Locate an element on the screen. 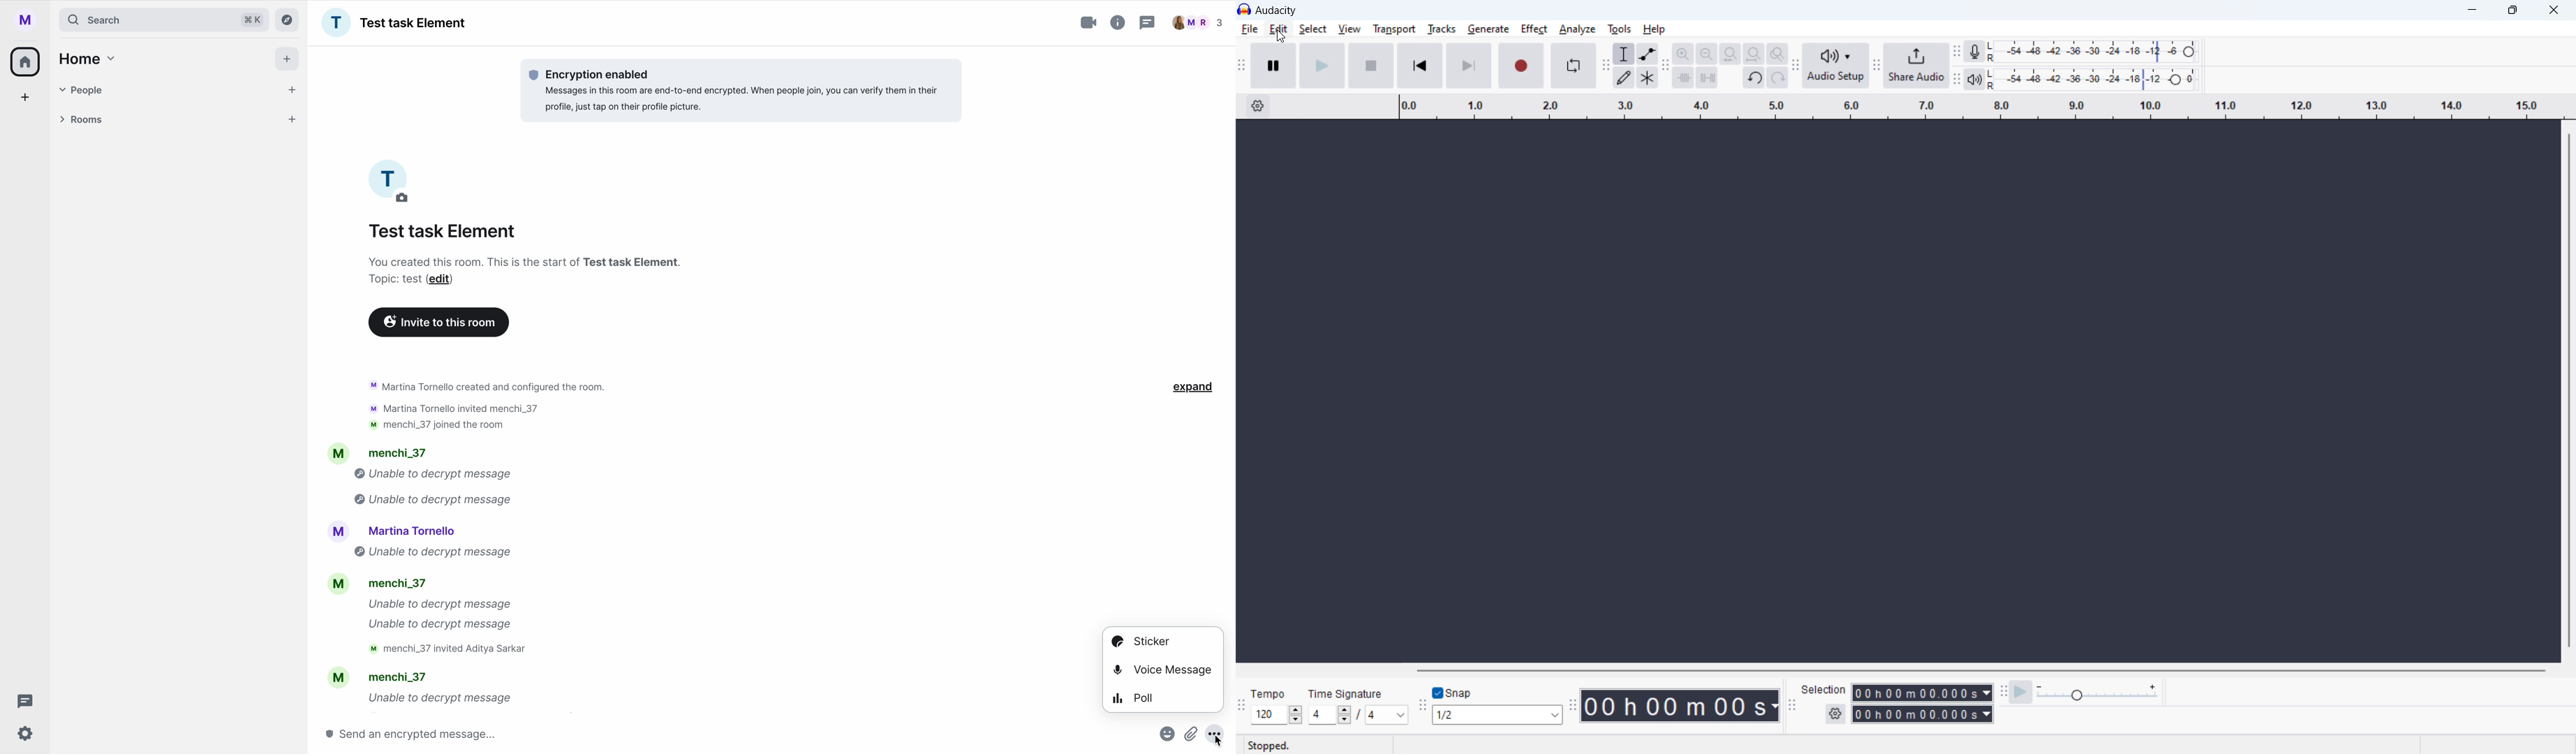 This screenshot has width=2576, height=756. analyze is located at coordinates (1578, 29).